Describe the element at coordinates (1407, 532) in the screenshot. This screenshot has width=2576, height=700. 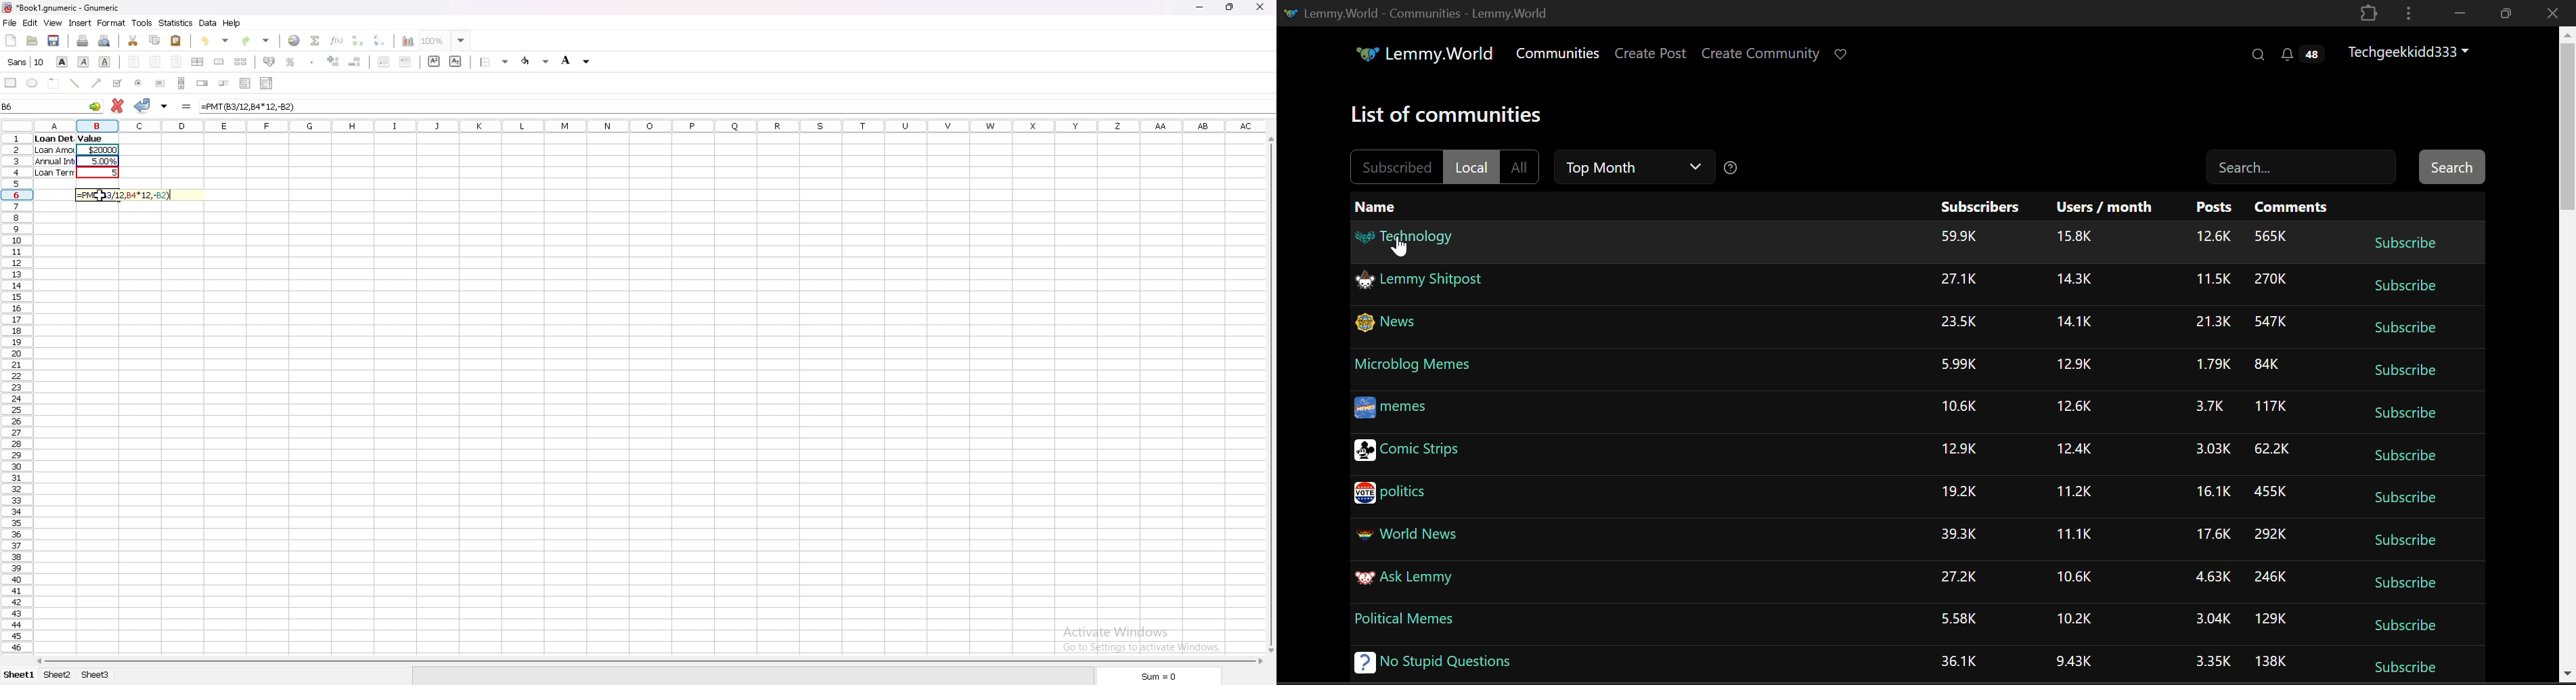
I see `World News` at that location.